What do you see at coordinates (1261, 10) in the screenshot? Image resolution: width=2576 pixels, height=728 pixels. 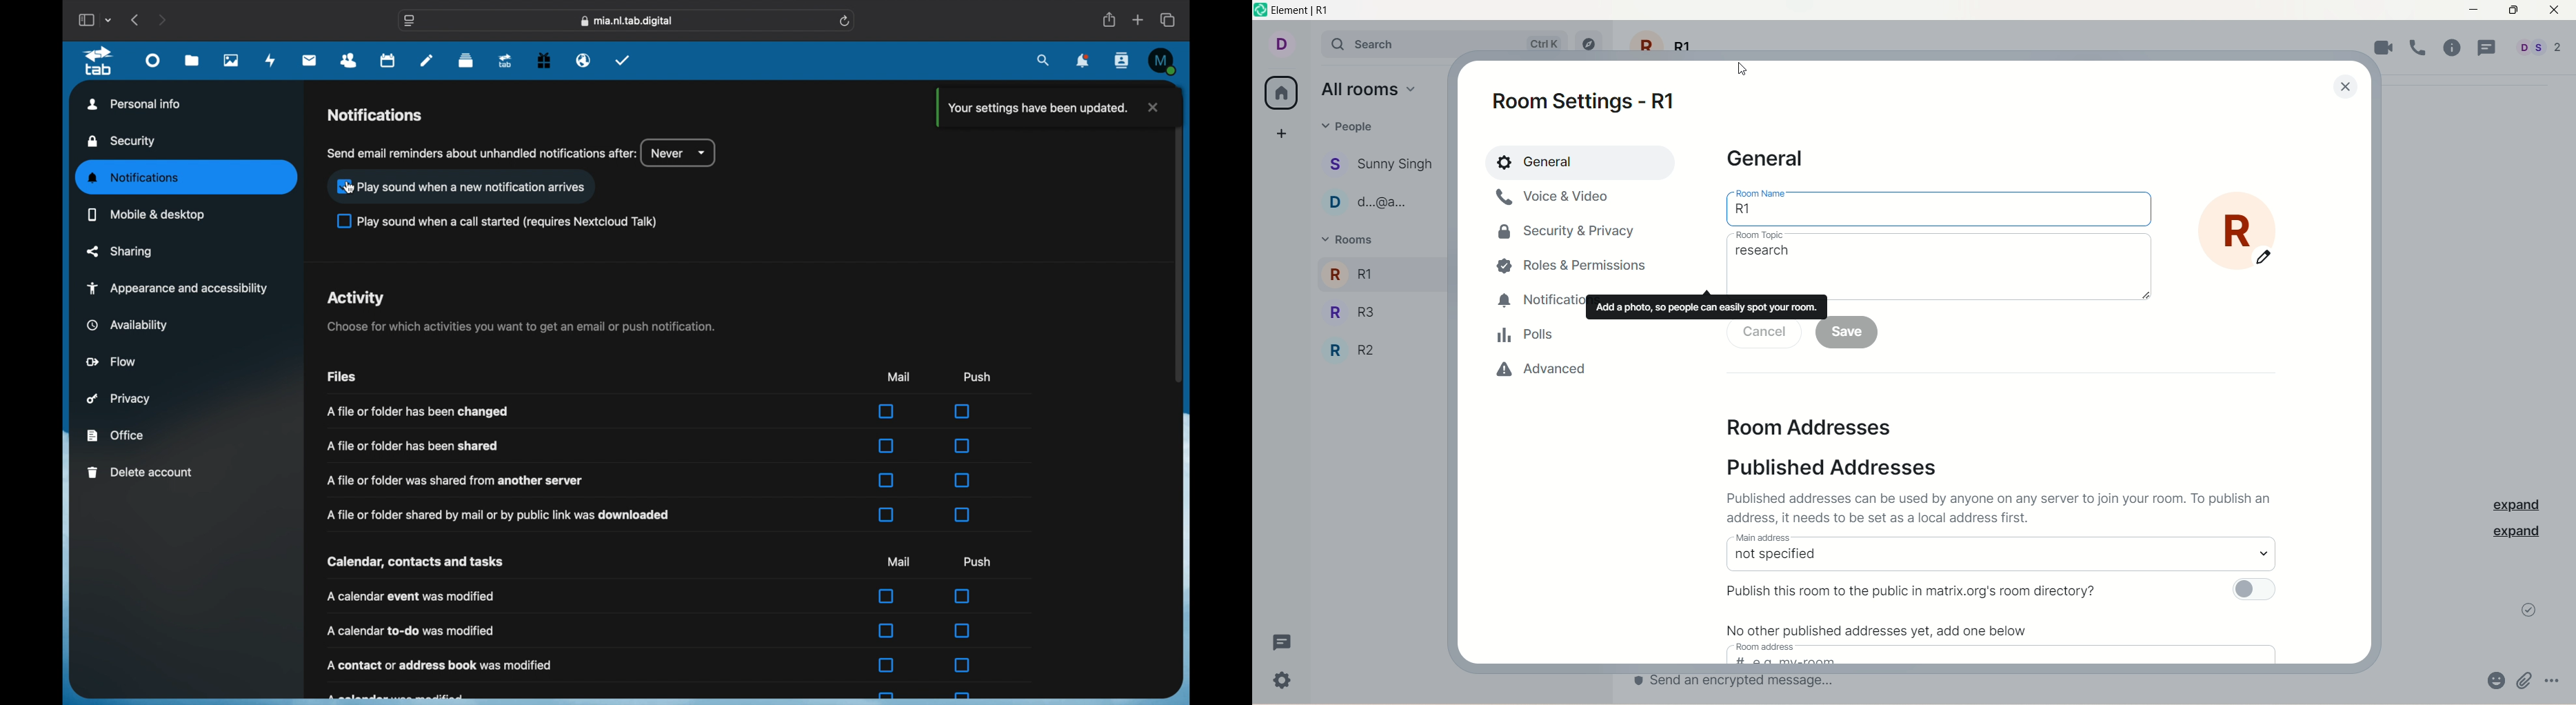 I see `logo` at bounding box center [1261, 10].